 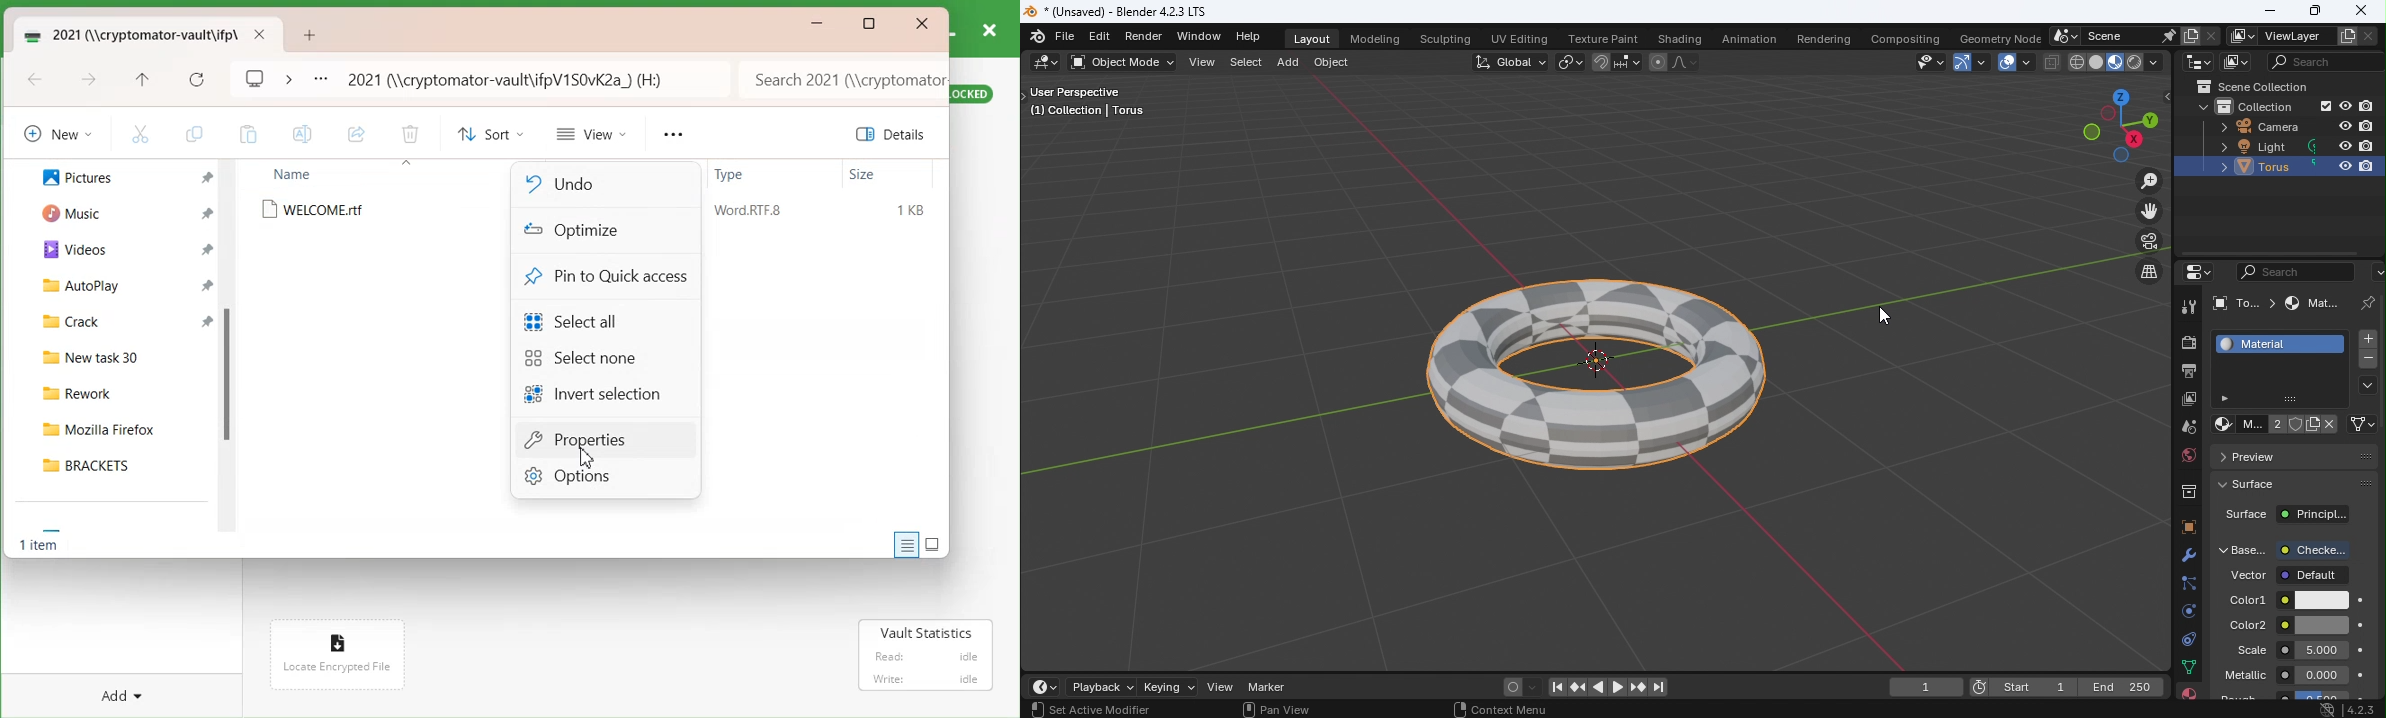 I want to click on Word RTF 8, so click(x=748, y=211).